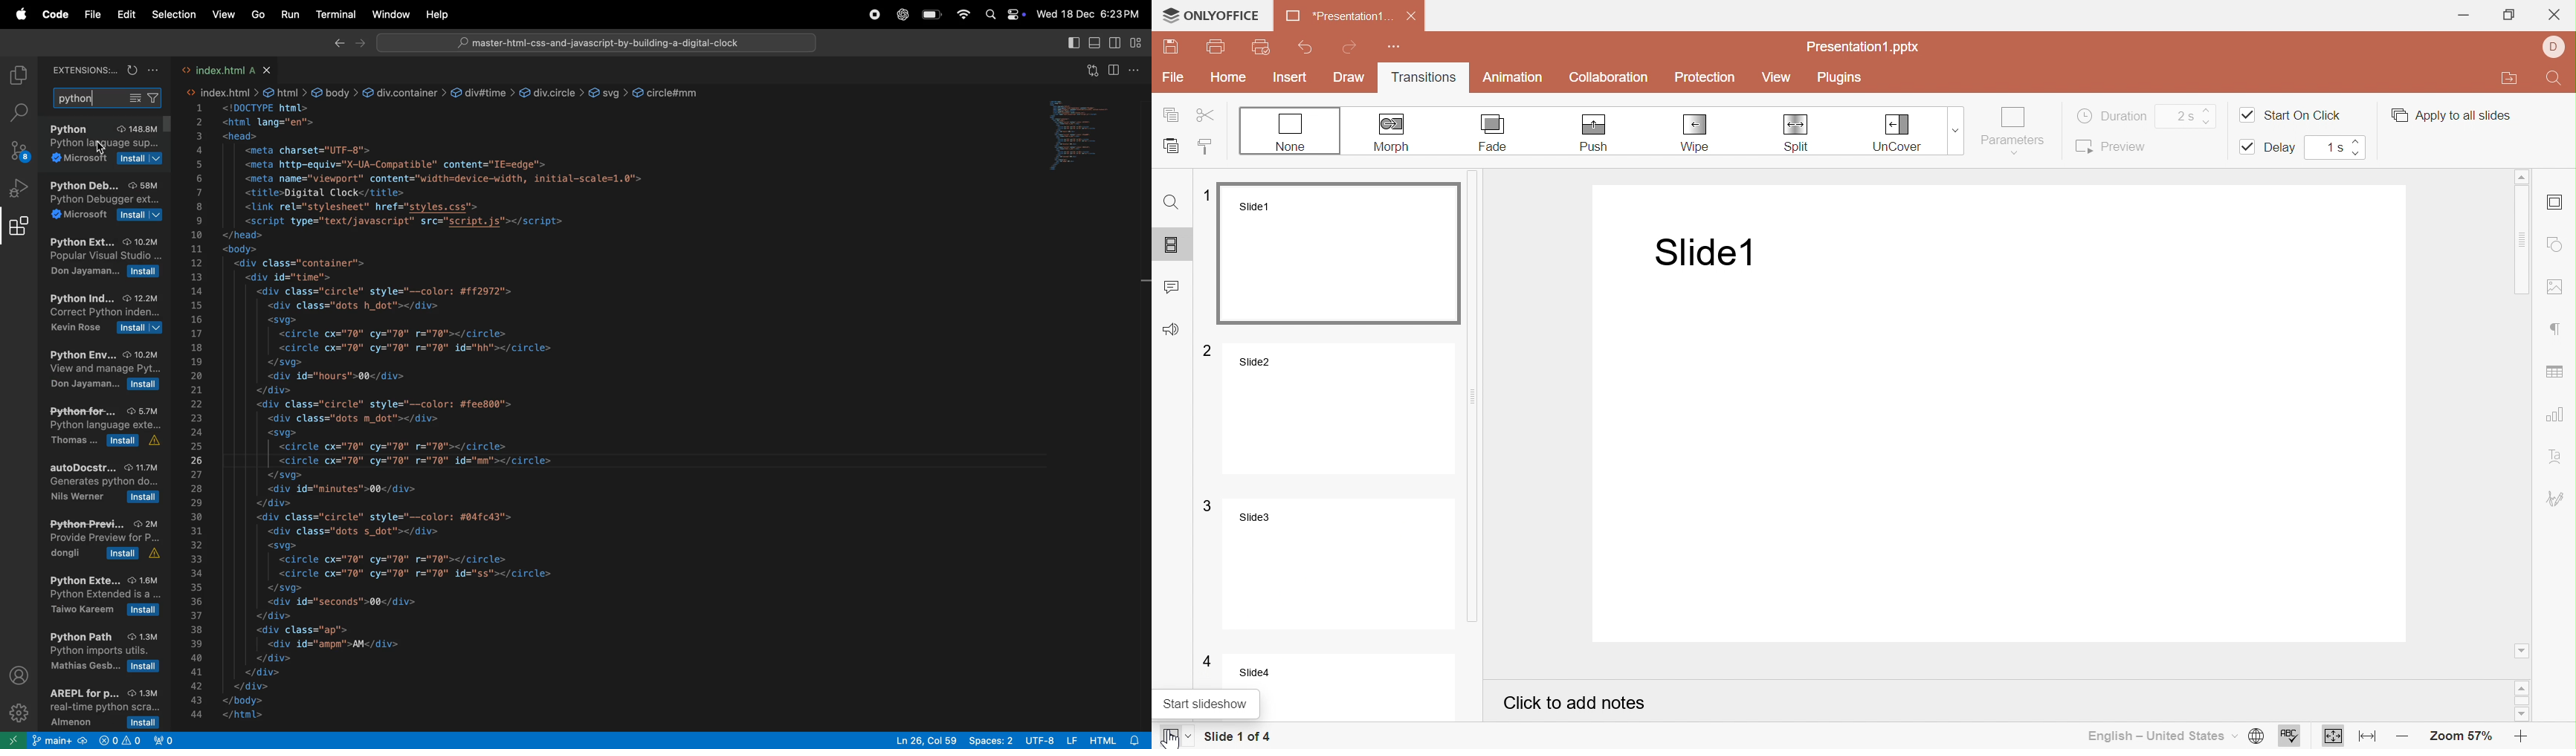  Describe the element at coordinates (1513, 77) in the screenshot. I see `Animation` at that location.